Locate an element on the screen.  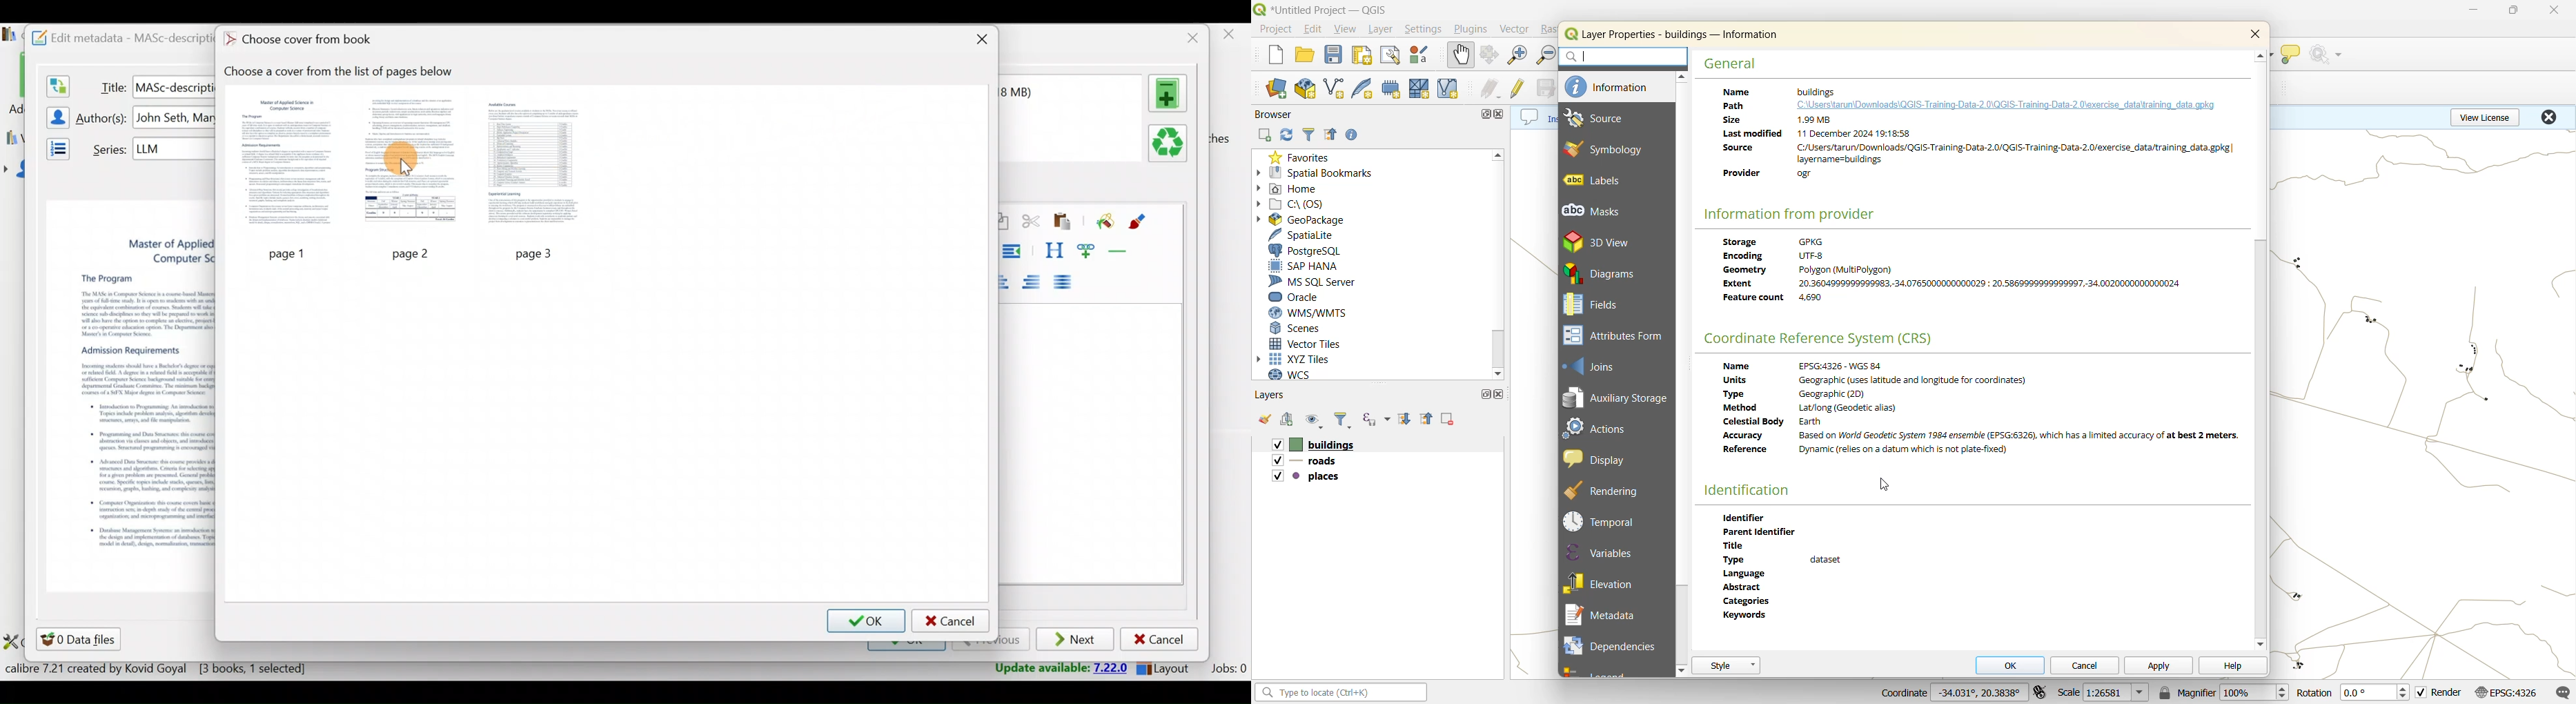
vertical scroll bar is located at coordinates (1684, 335).